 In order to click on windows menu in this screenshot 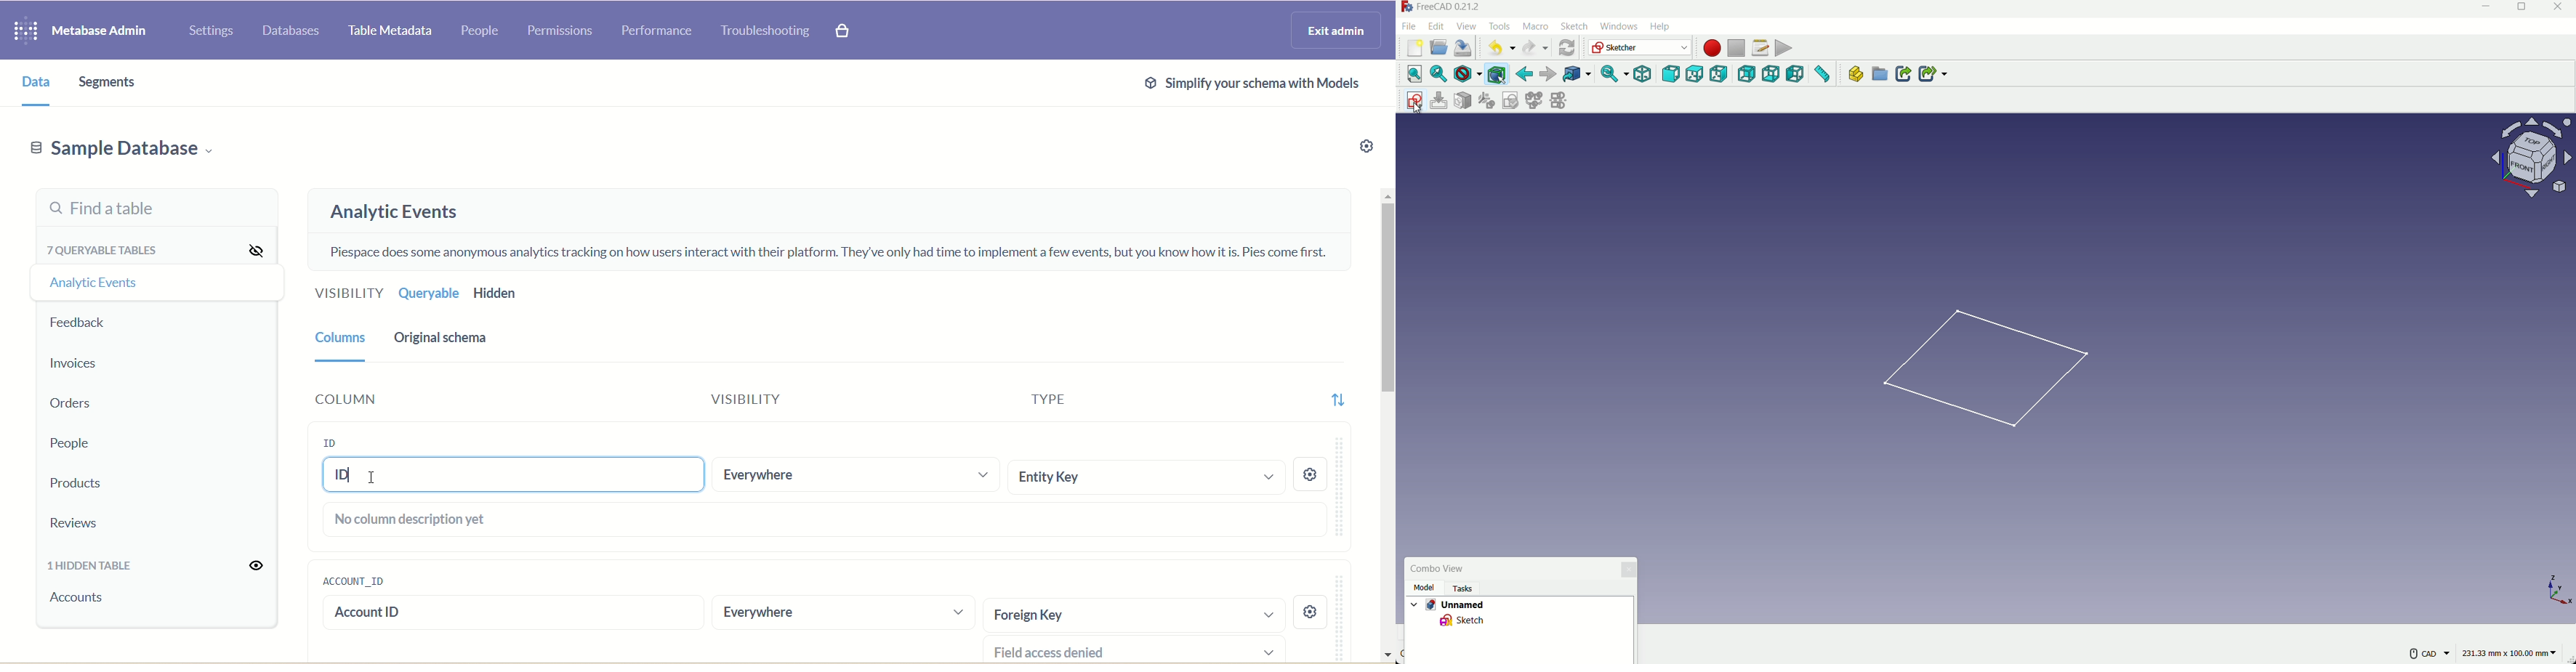, I will do `click(1618, 26)`.